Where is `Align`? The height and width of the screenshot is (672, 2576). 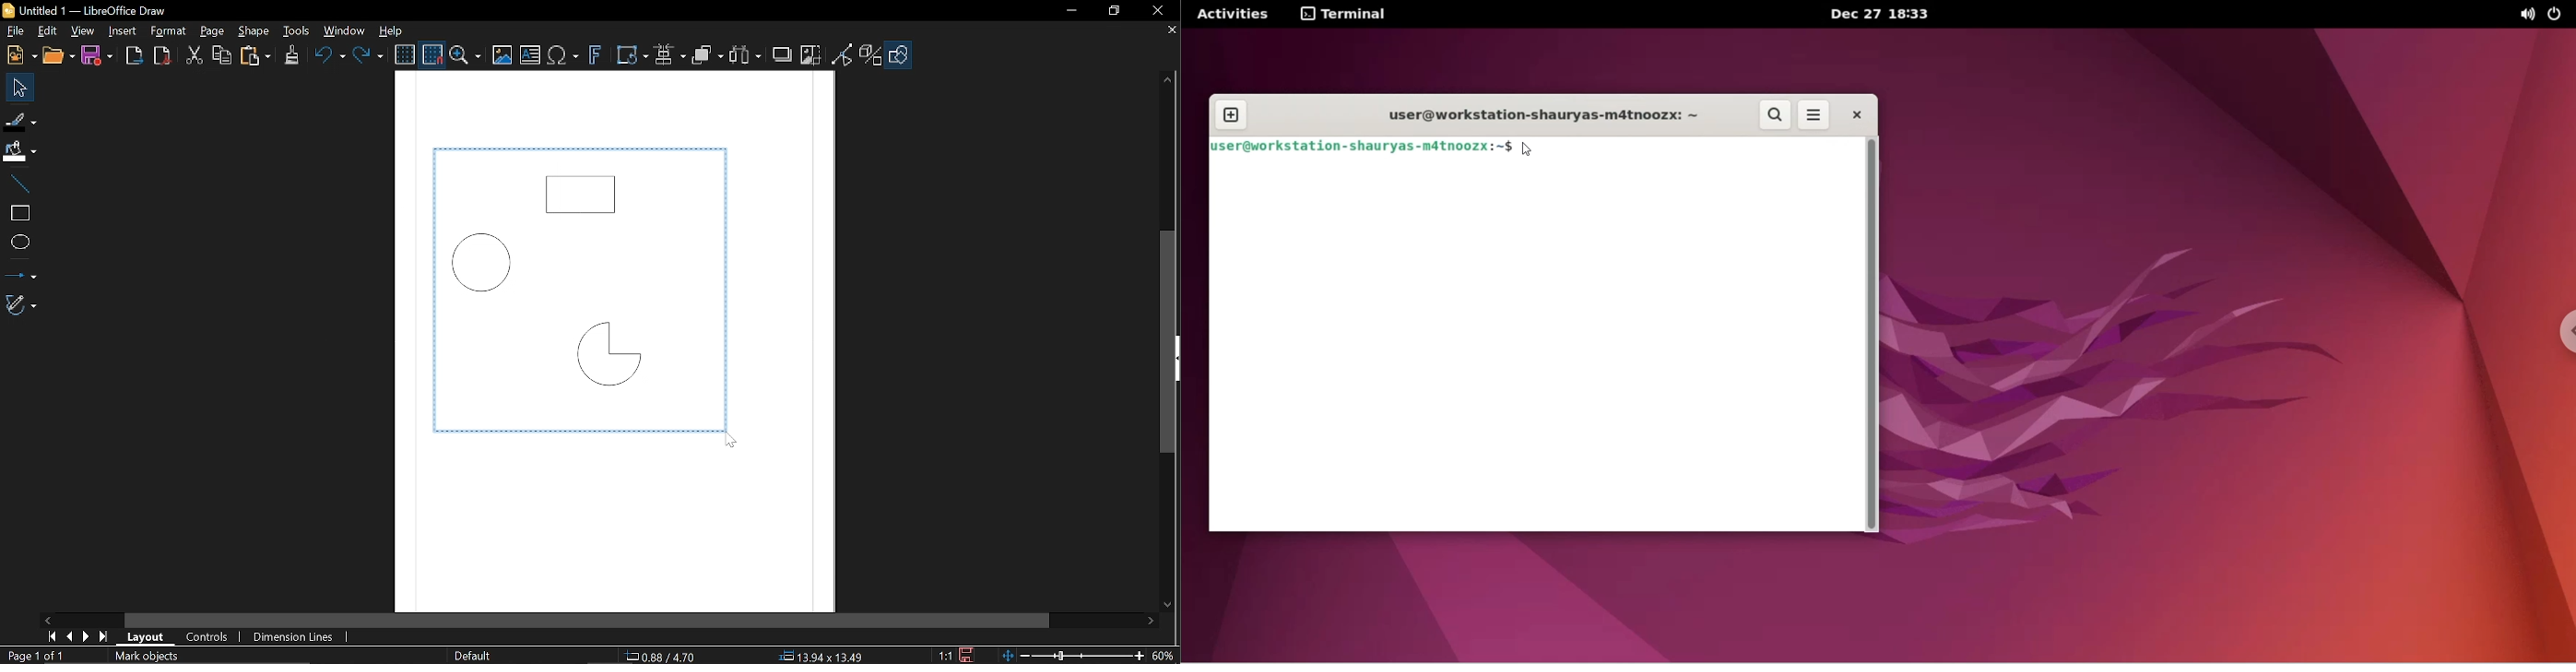
Align is located at coordinates (669, 55).